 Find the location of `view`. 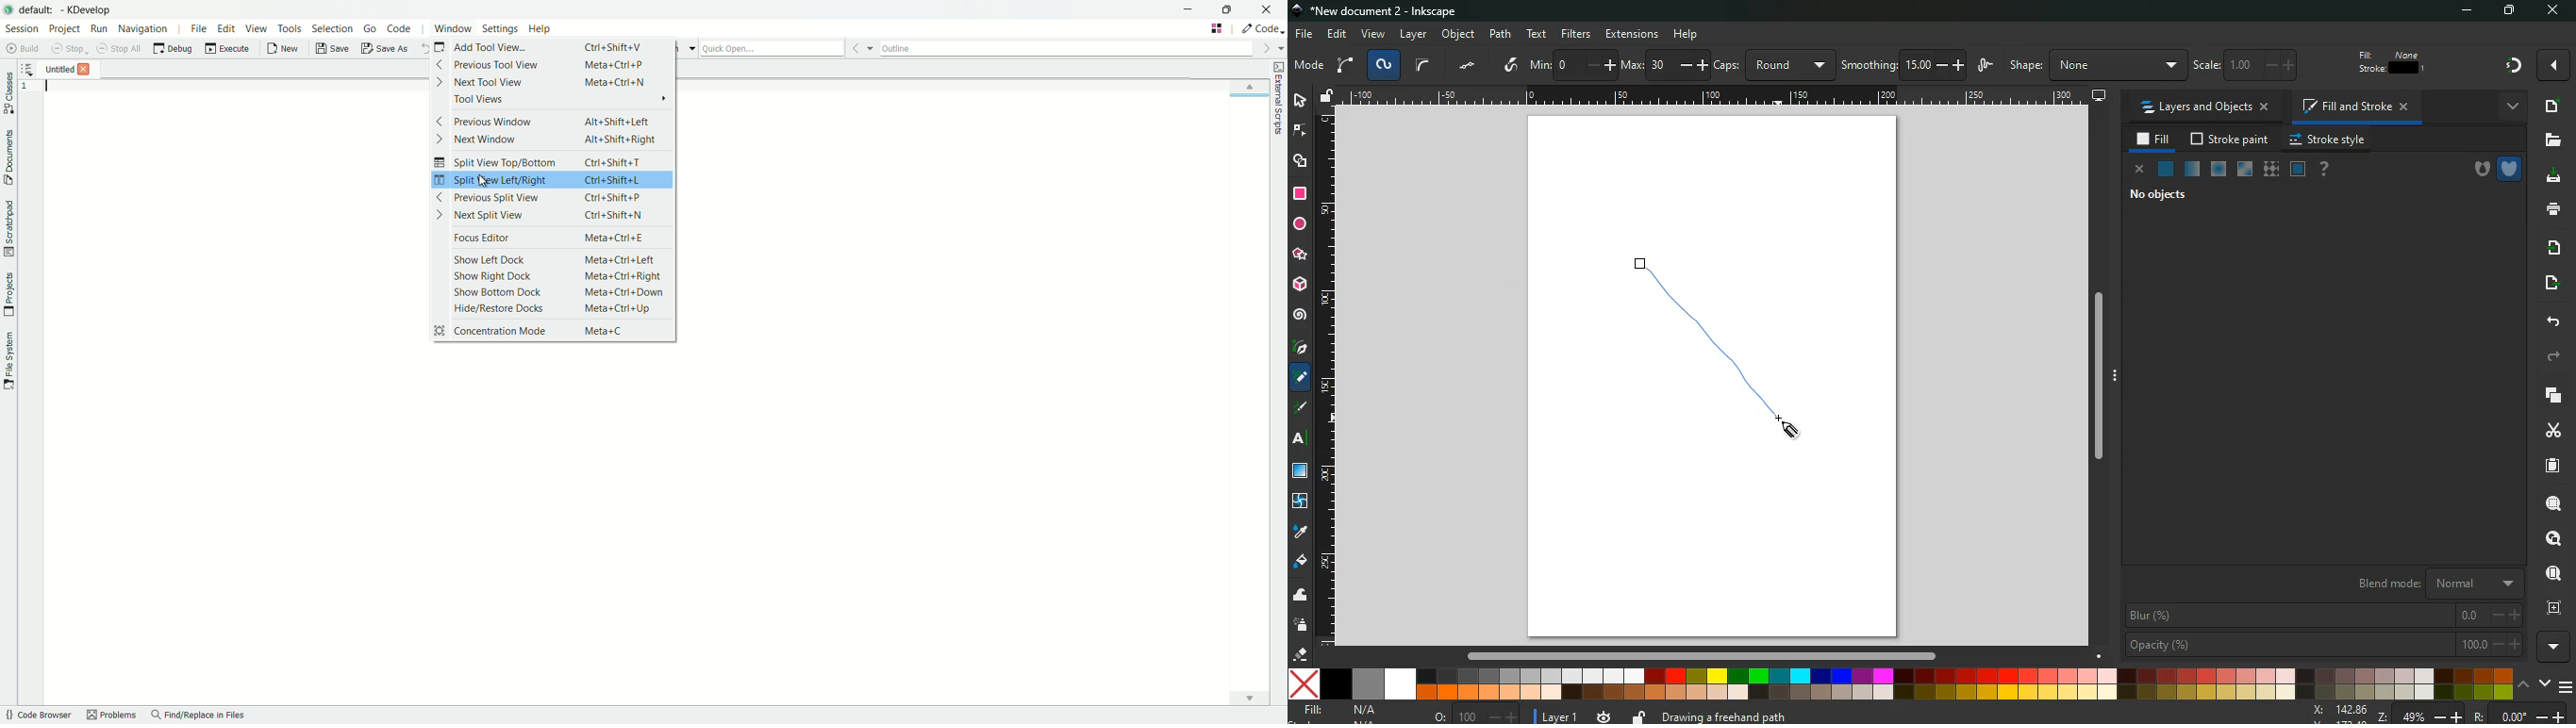

view is located at coordinates (1373, 35).